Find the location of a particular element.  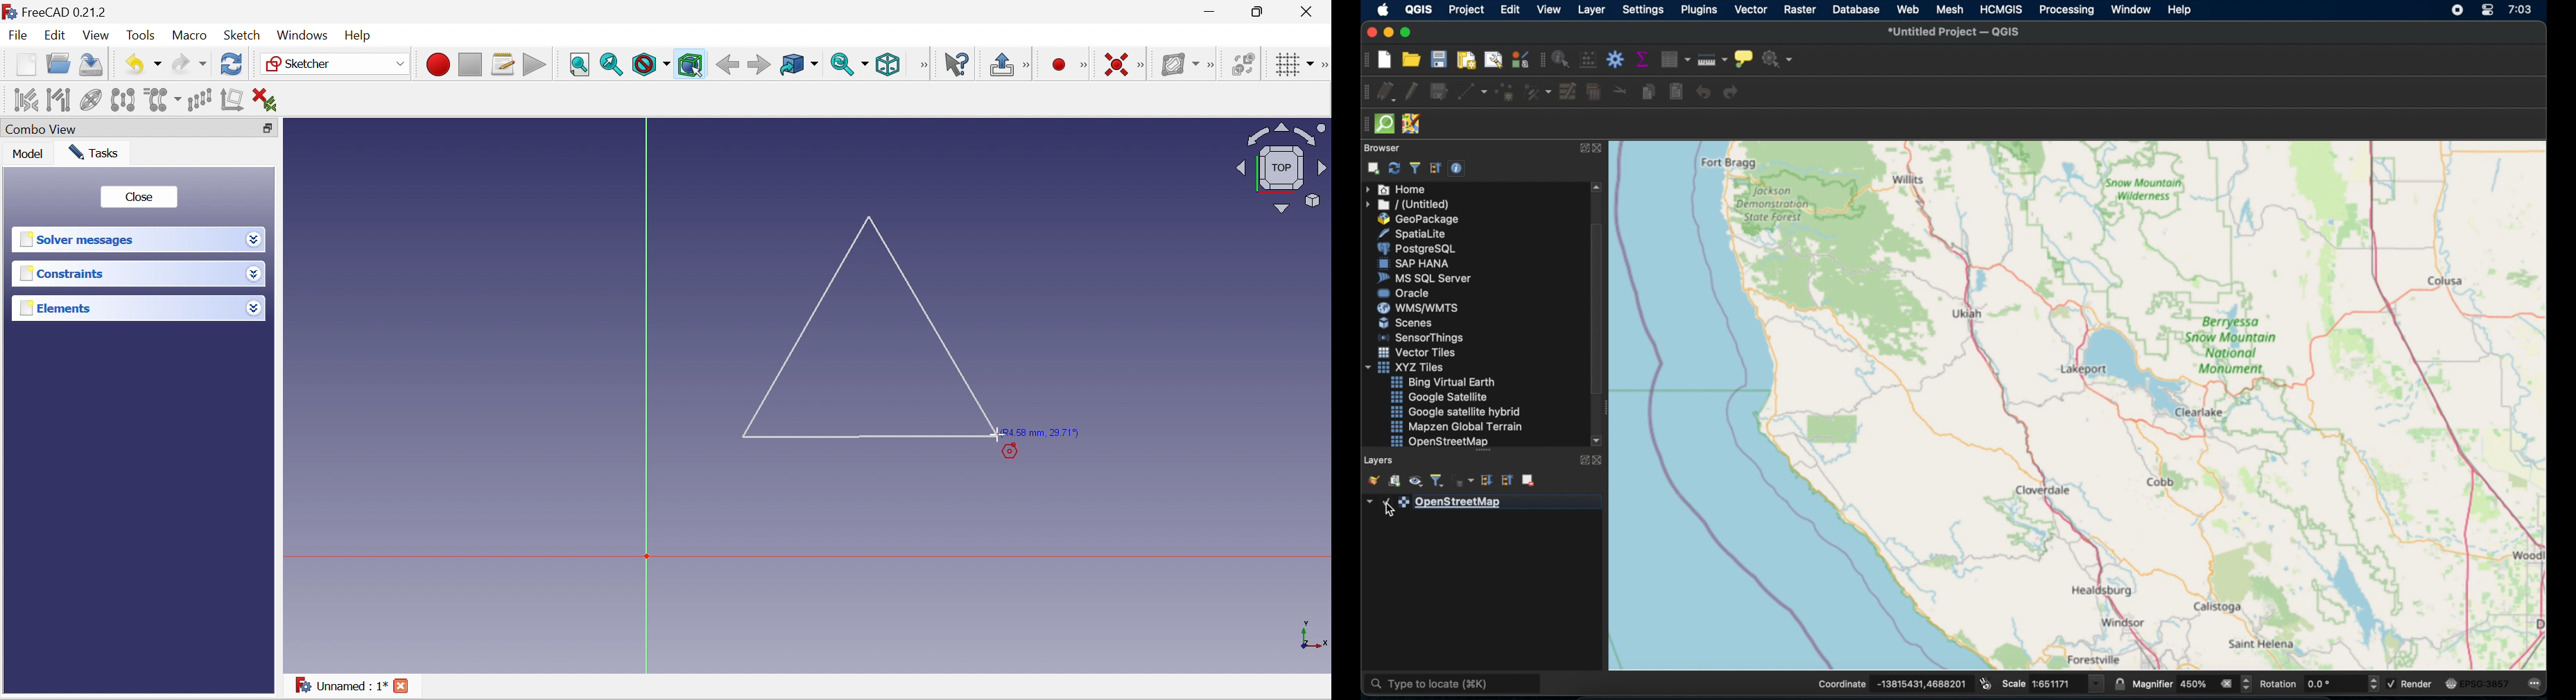

Save is located at coordinates (94, 65).